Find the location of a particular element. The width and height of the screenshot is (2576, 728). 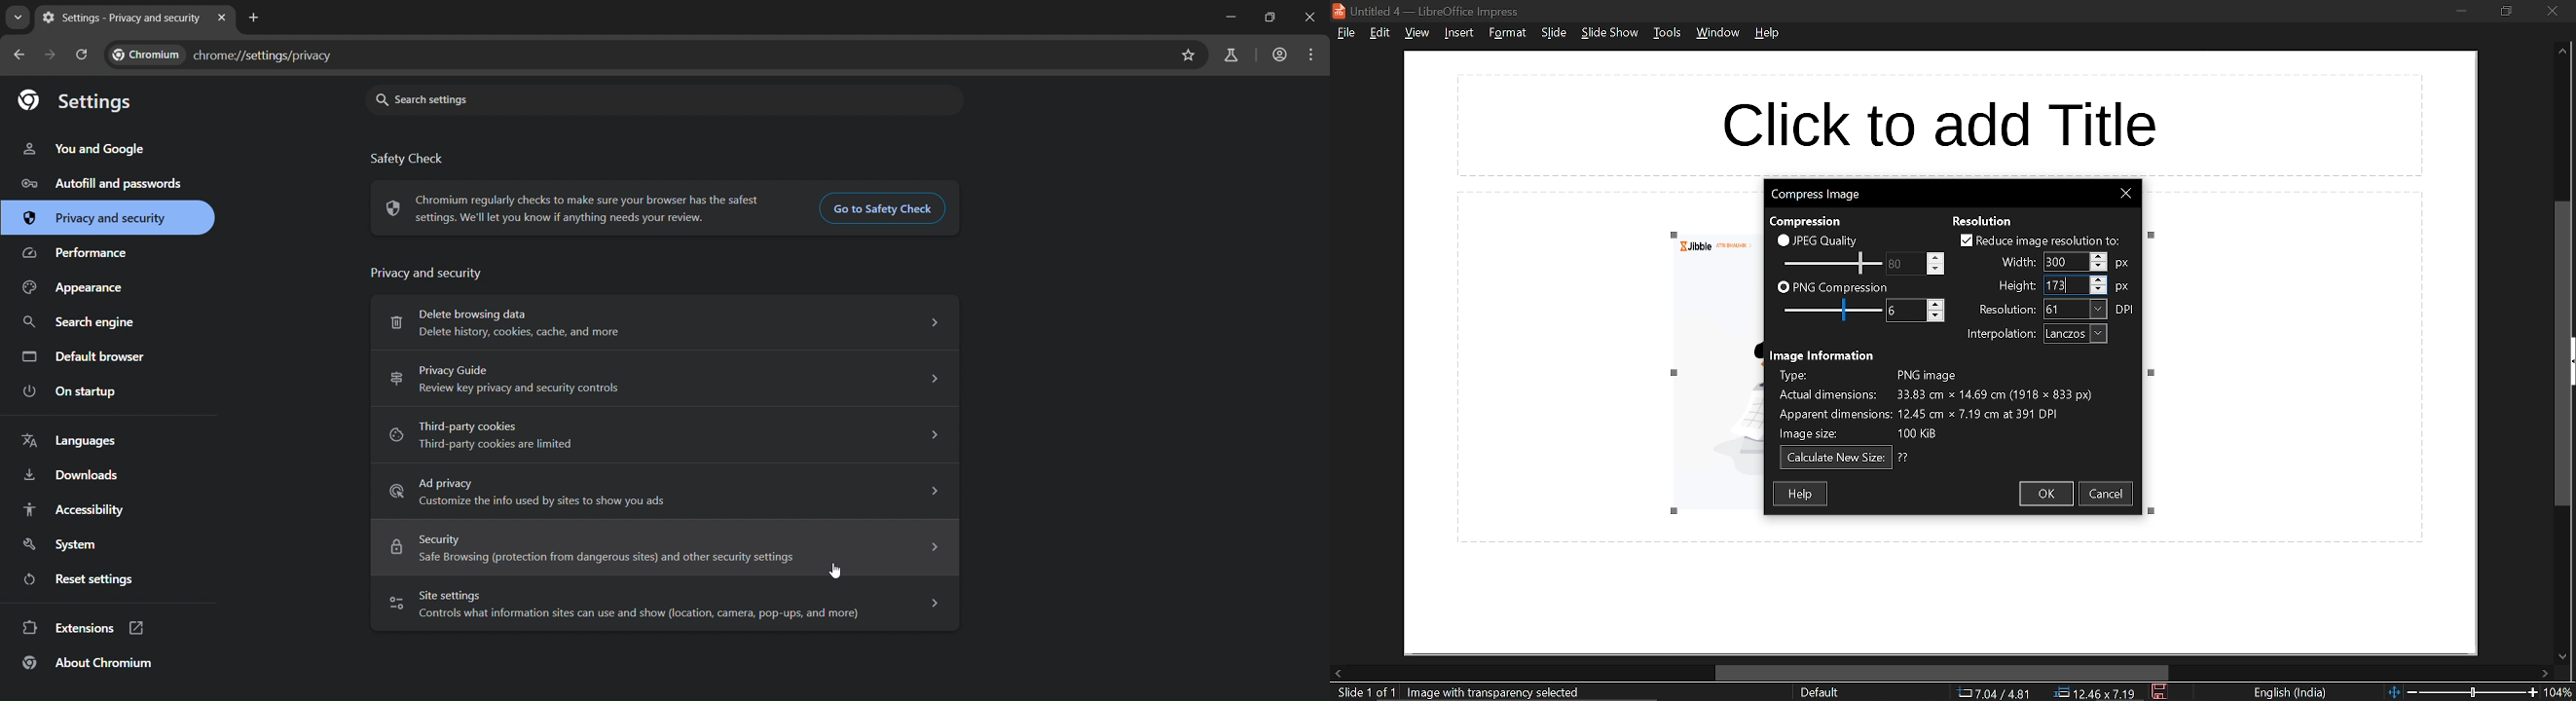

Delete browsing data
Delete history, cookies, cache, and more is located at coordinates (662, 322).